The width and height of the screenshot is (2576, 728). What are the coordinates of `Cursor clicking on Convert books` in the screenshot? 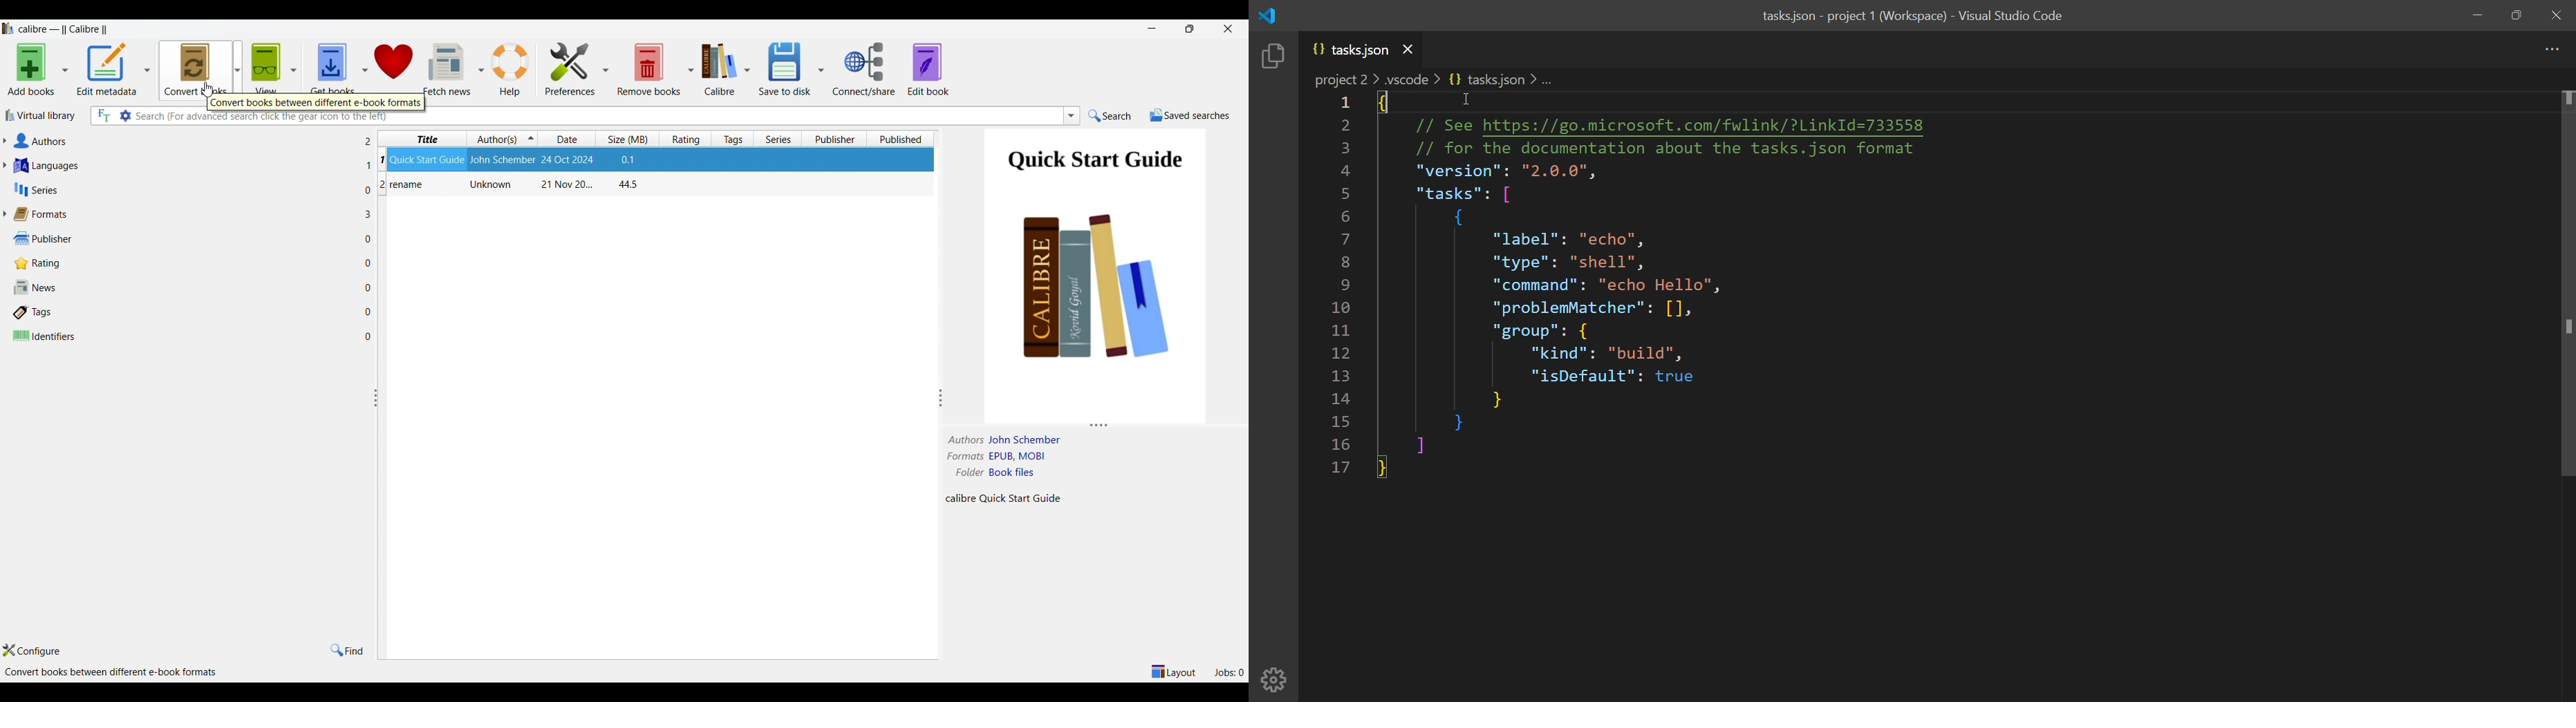 It's located at (208, 88).